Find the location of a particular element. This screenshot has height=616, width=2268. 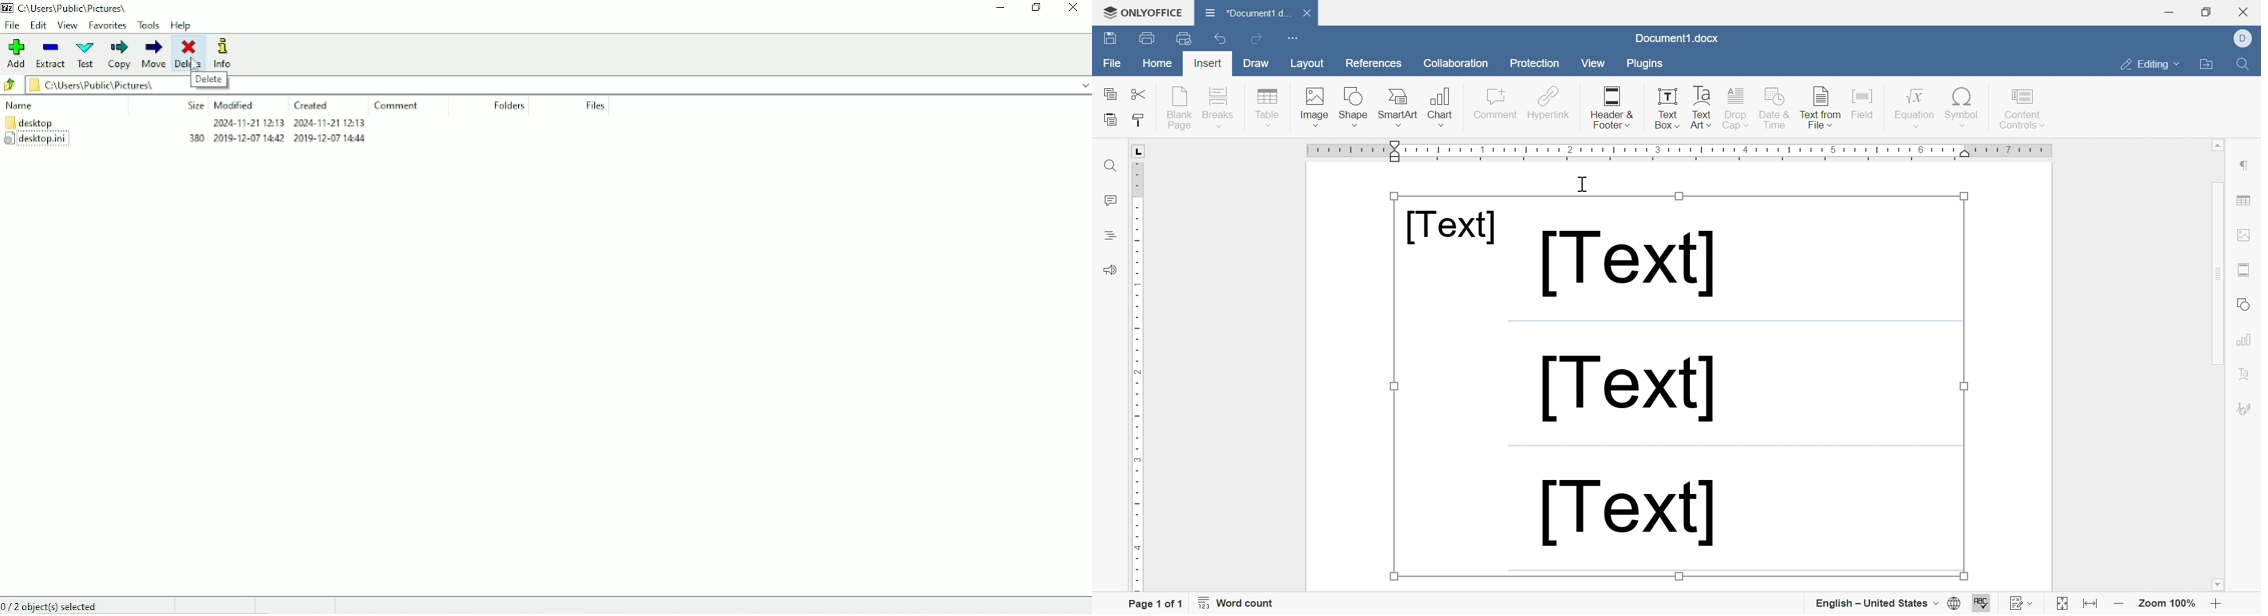

Date & time is located at coordinates (1775, 109).